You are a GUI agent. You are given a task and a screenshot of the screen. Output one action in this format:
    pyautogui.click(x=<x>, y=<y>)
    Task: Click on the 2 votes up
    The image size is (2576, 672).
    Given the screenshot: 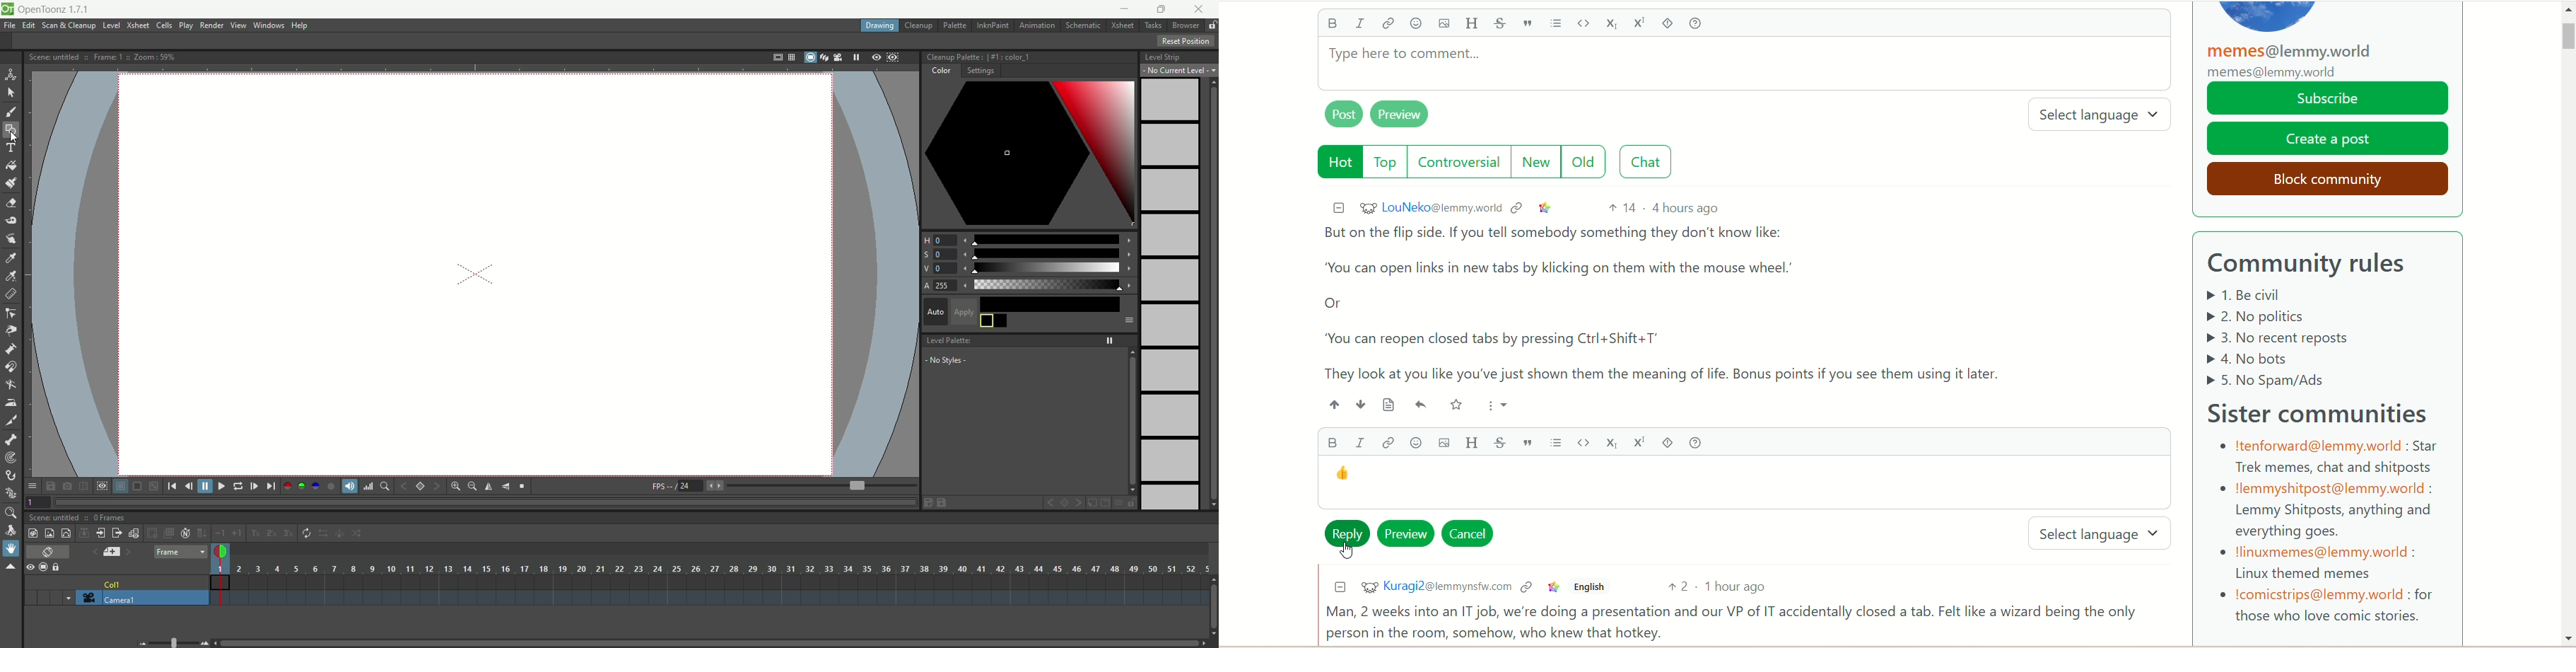 What is the action you would take?
    pyautogui.click(x=1684, y=587)
    